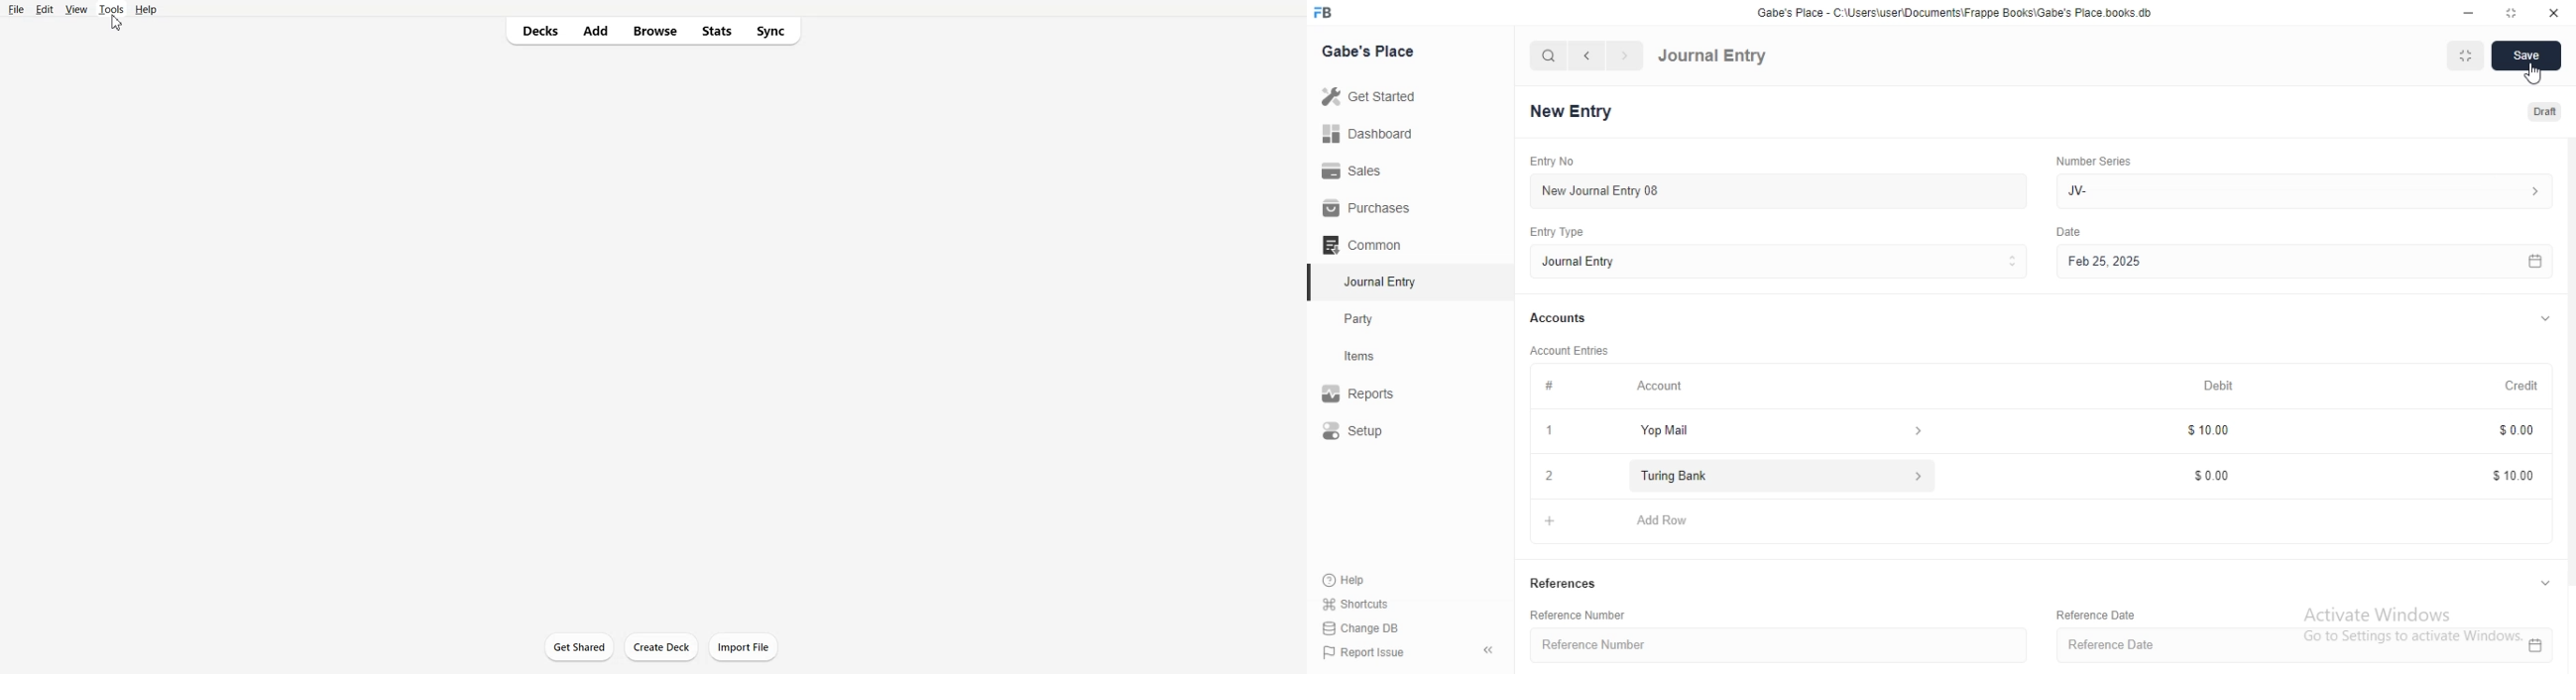  I want to click on Draft, so click(2534, 110).